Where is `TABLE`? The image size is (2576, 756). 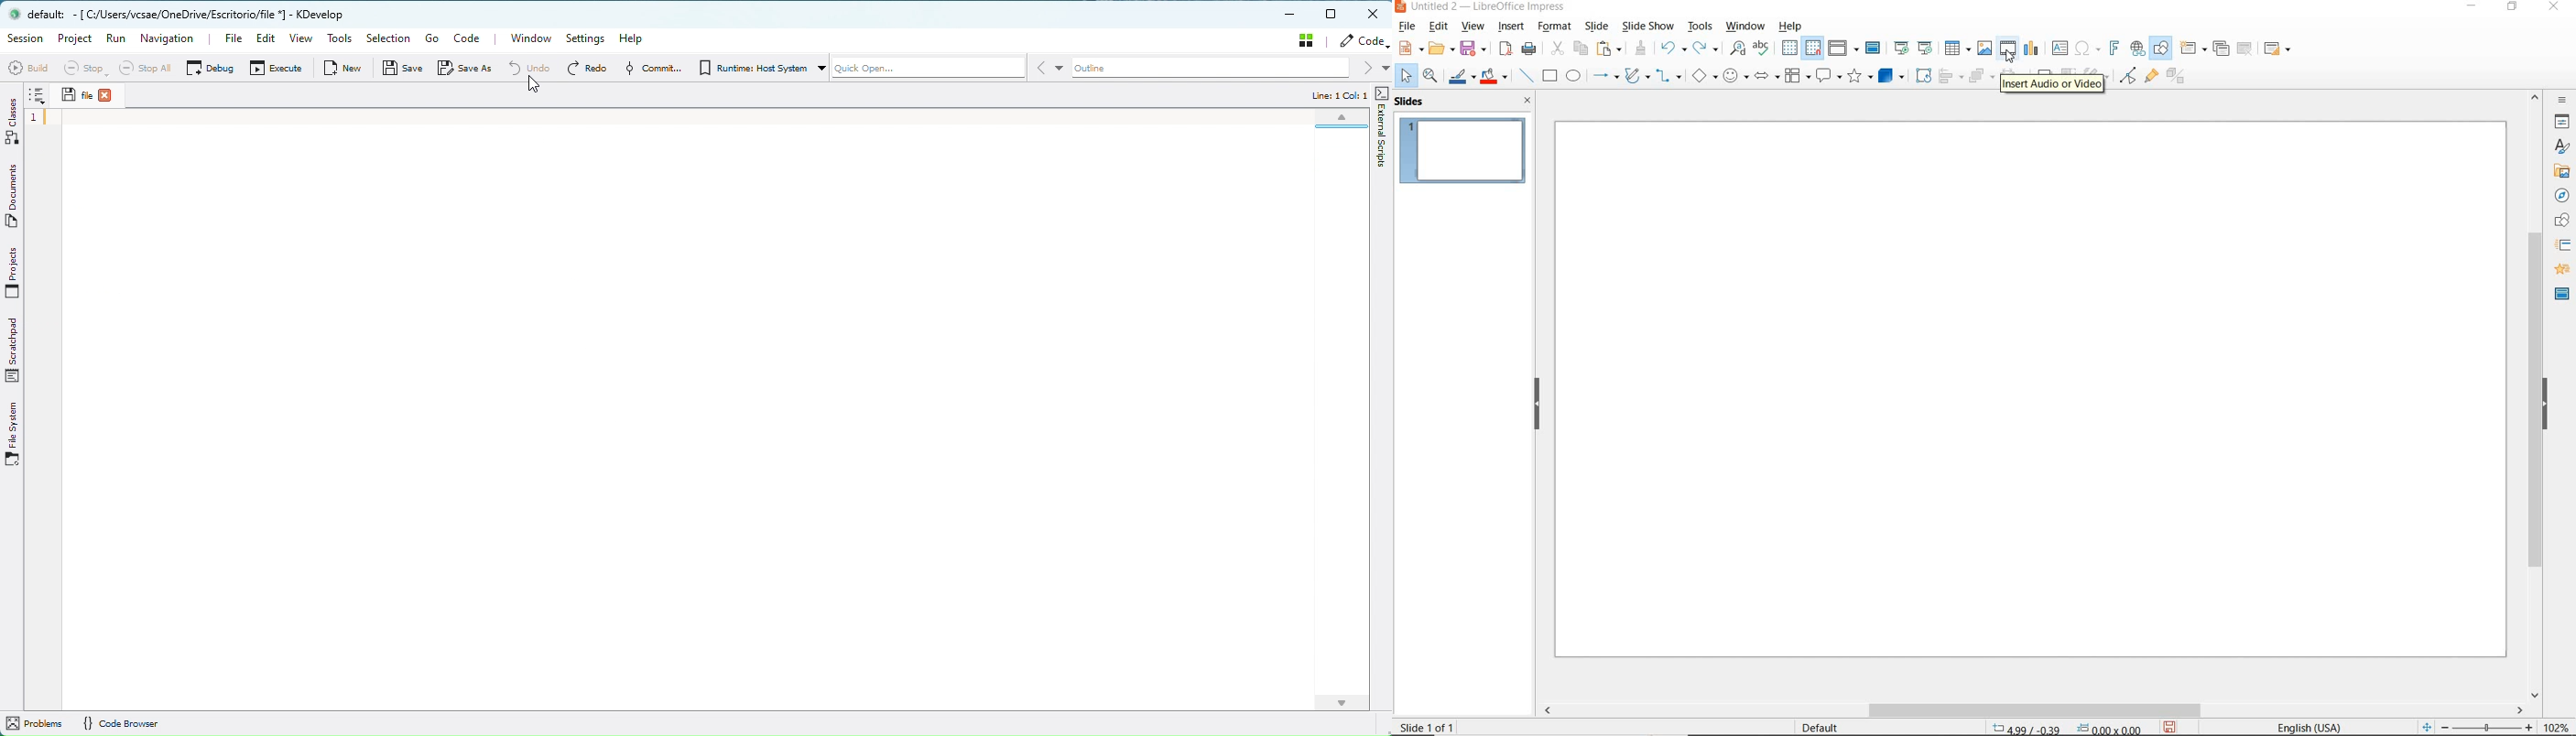
TABLE is located at coordinates (1959, 48).